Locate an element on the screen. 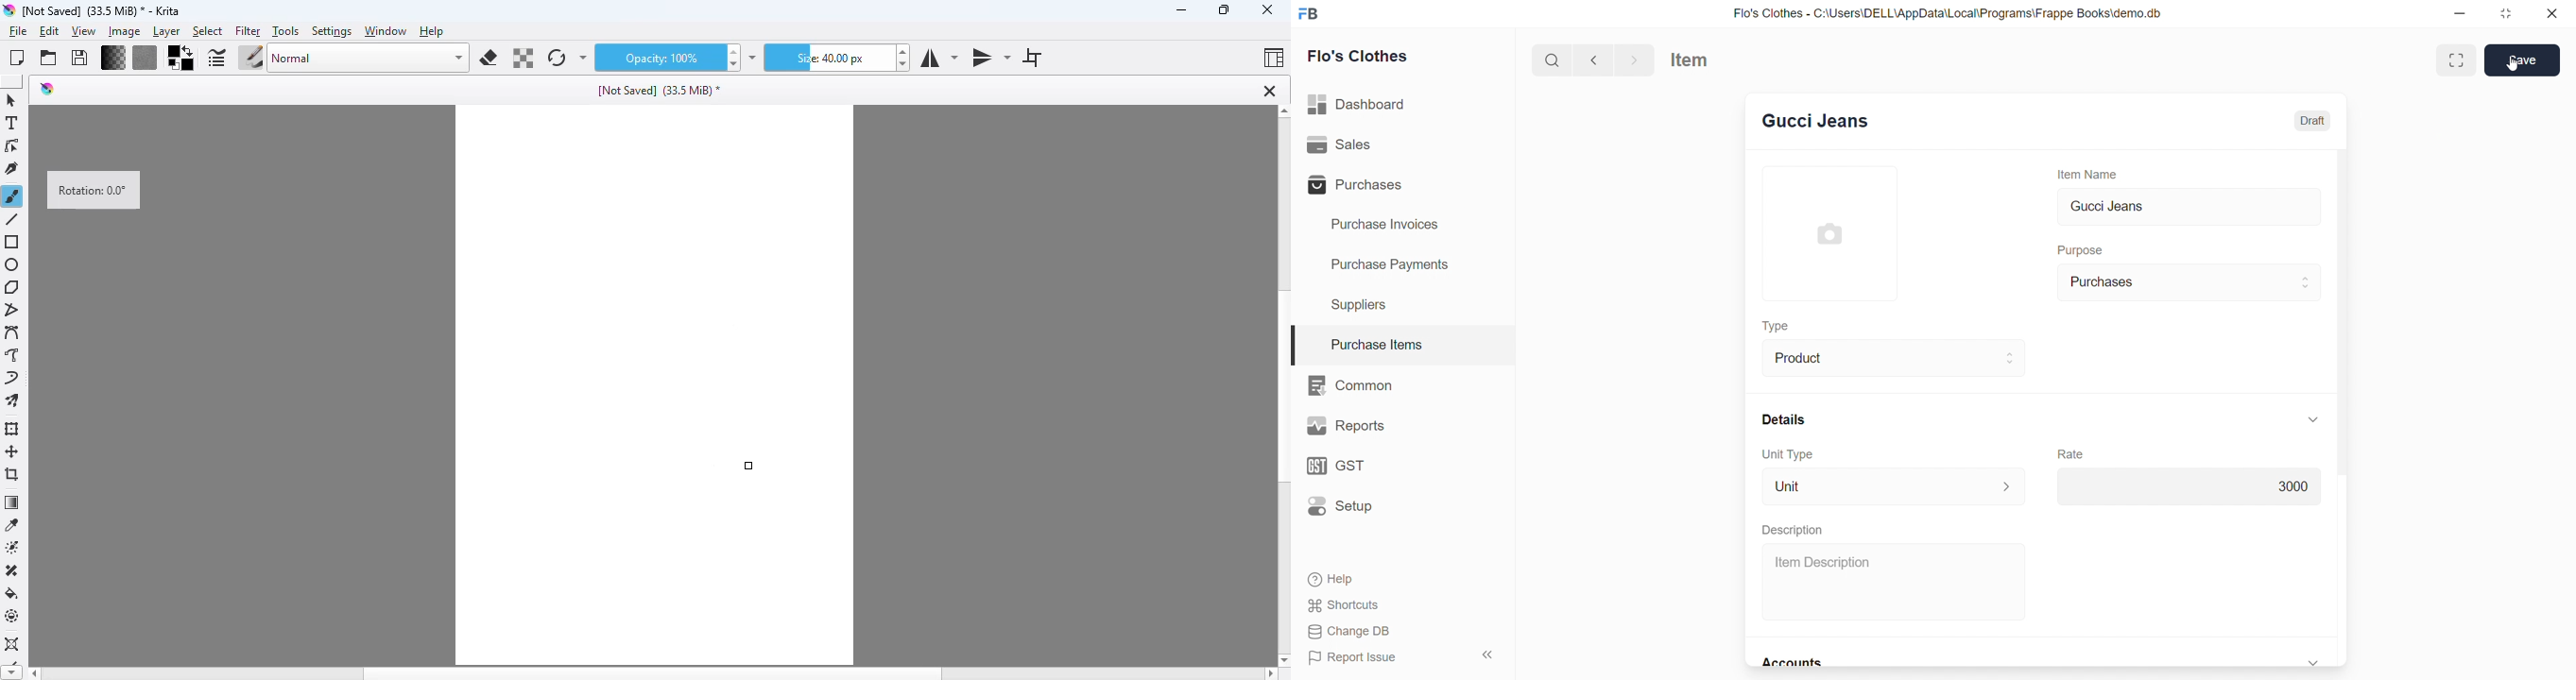 Image resolution: width=2576 pixels, height=700 pixels. calligraphy is located at coordinates (12, 168).